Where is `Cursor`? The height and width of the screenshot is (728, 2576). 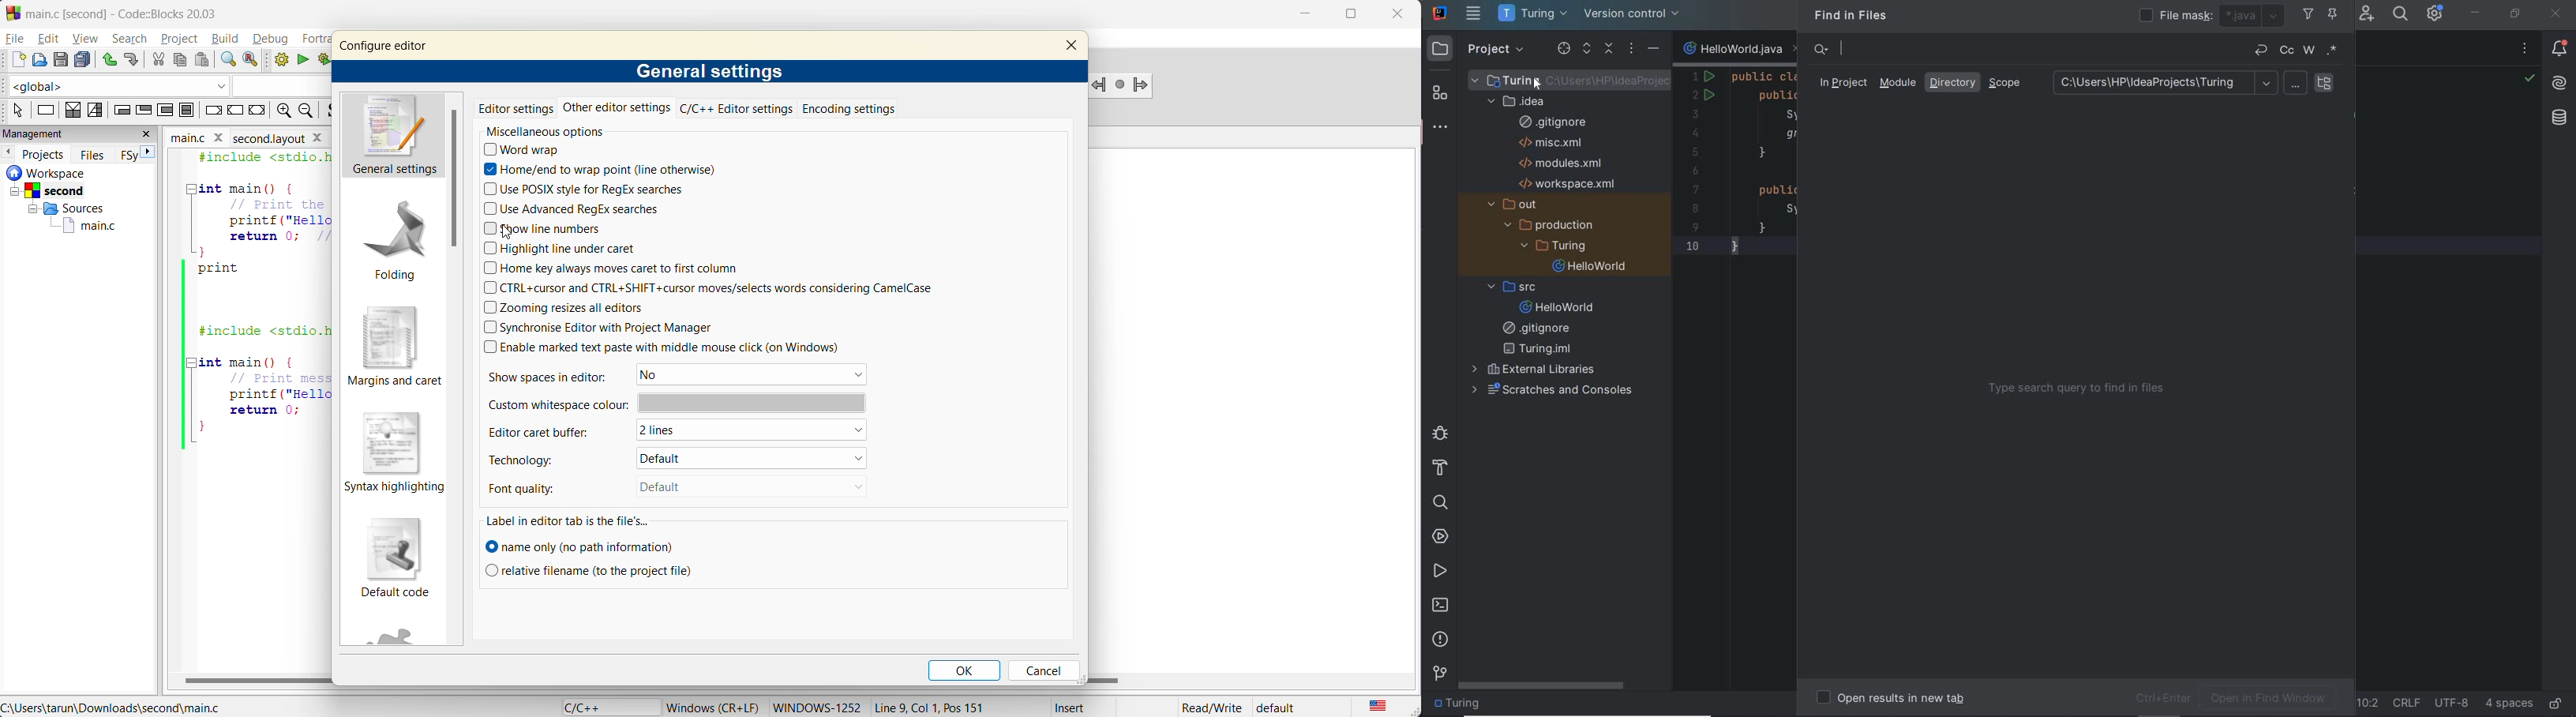 Cursor is located at coordinates (515, 229).